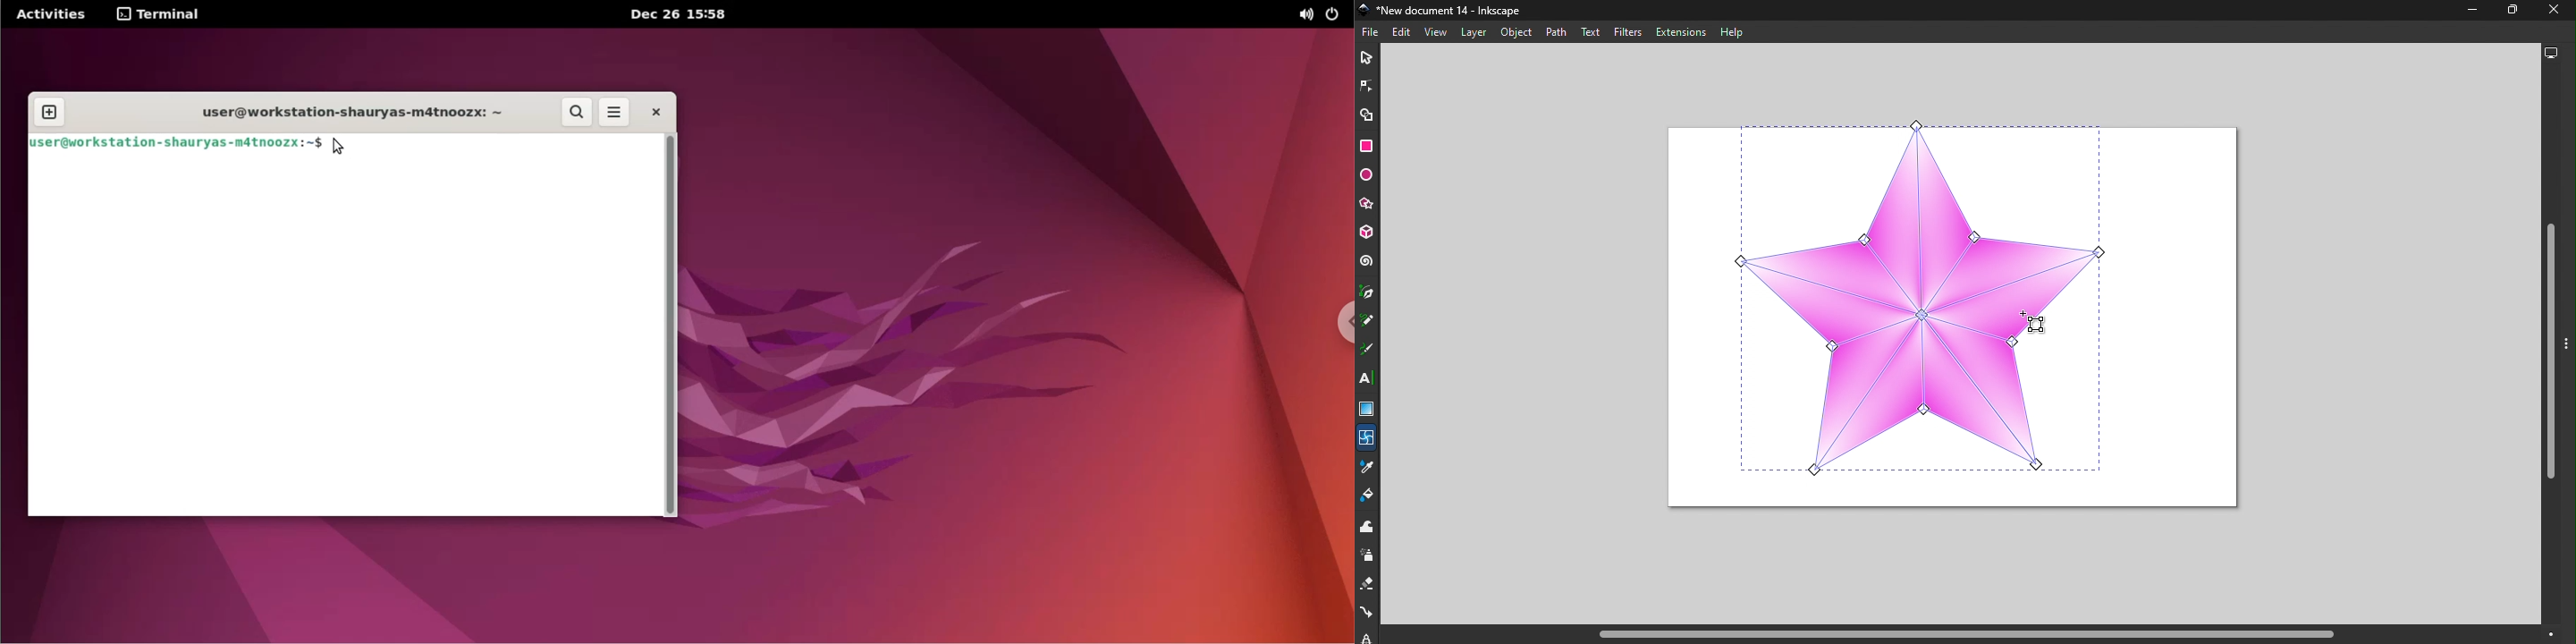  I want to click on close, so click(653, 112).